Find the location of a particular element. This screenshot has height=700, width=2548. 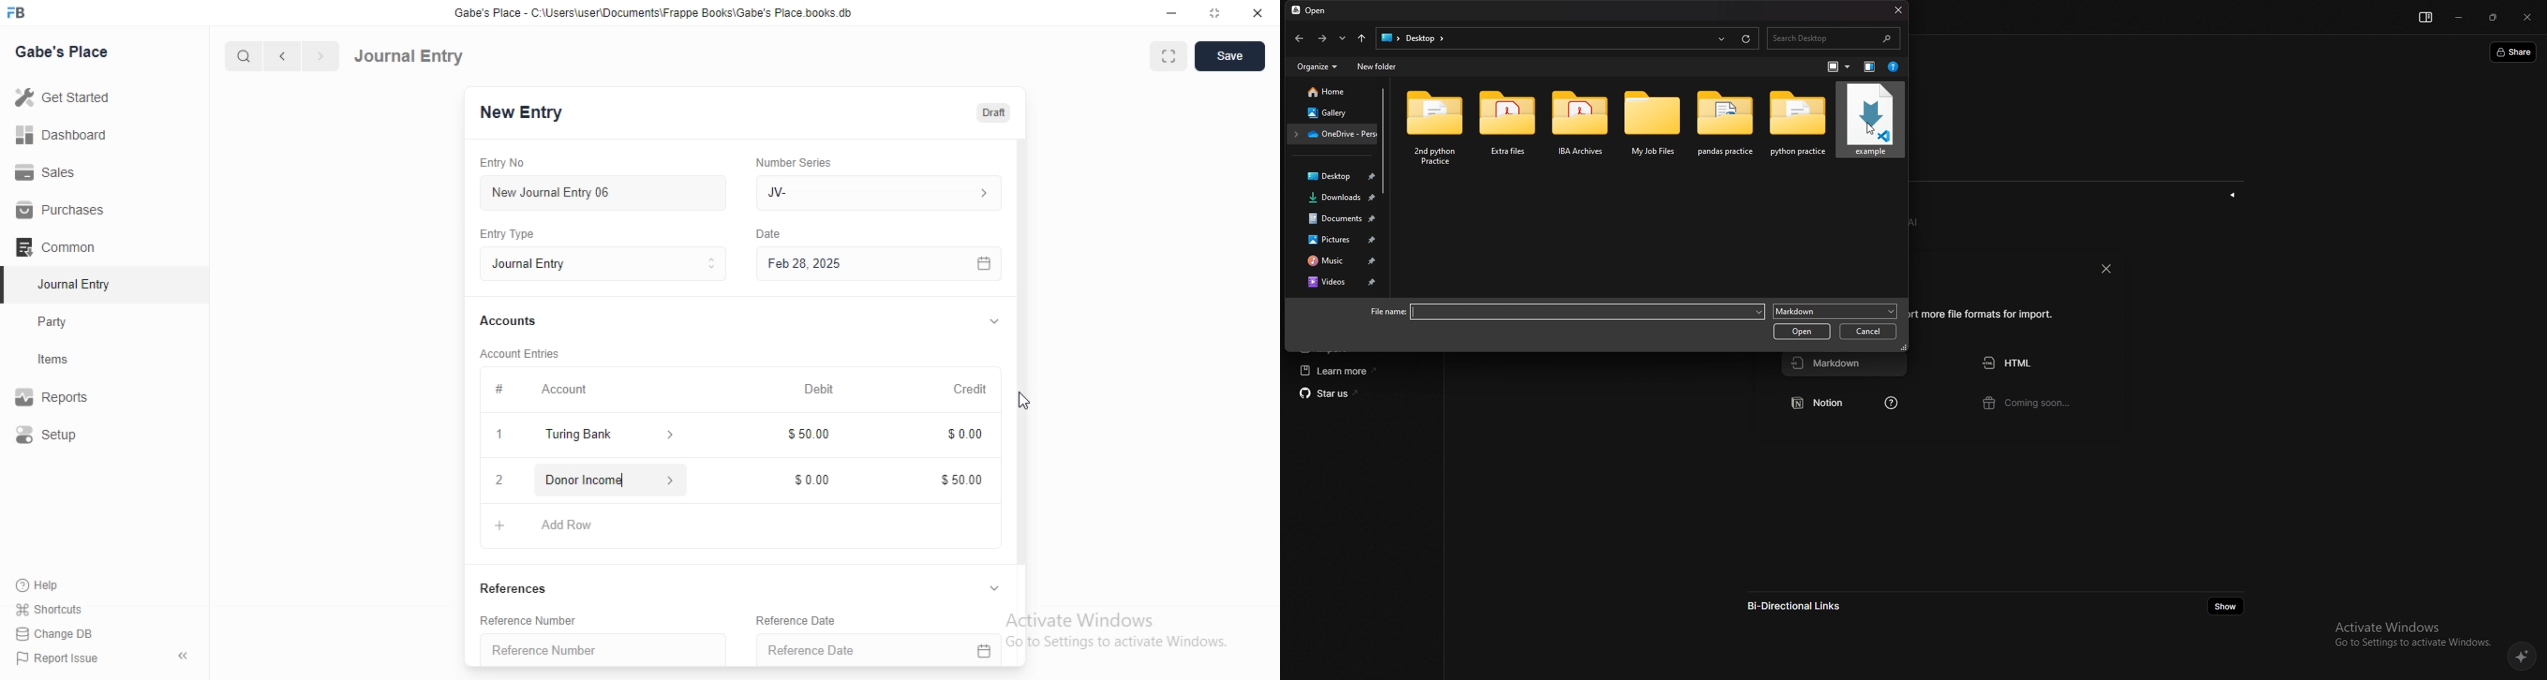

restore down is located at coordinates (1216, 15).